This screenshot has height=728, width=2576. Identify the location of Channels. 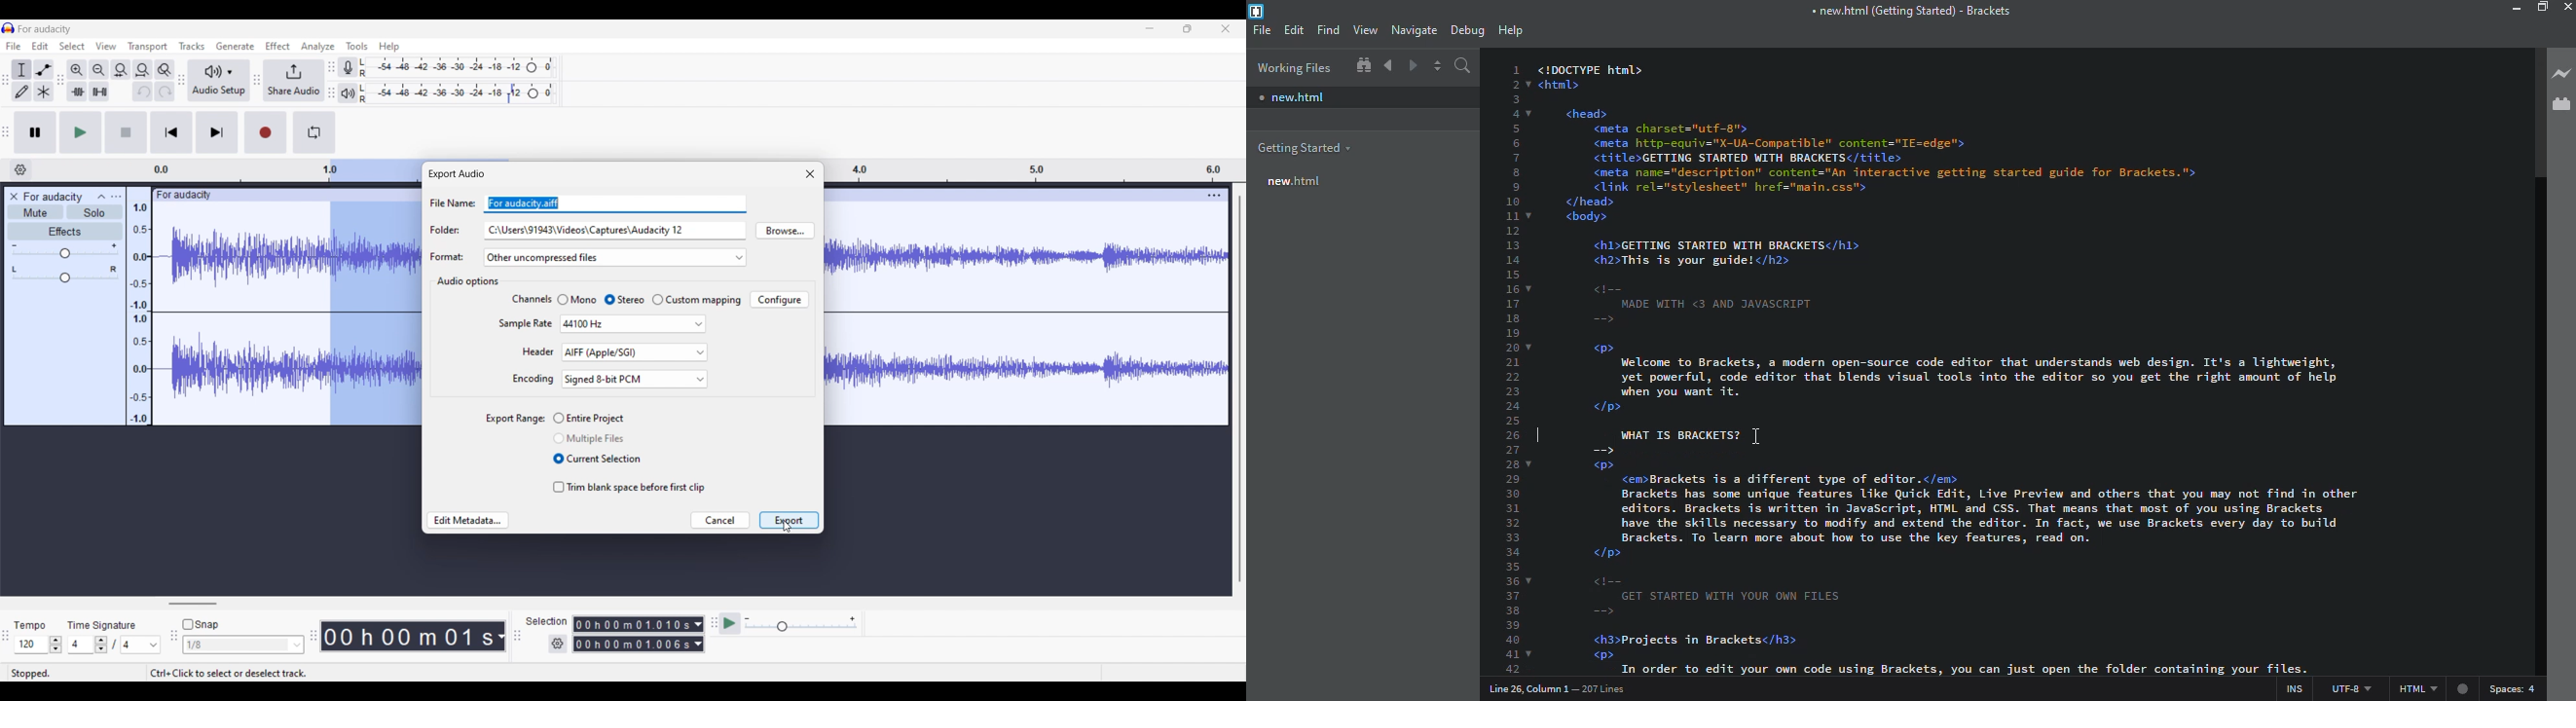
(528, 300).